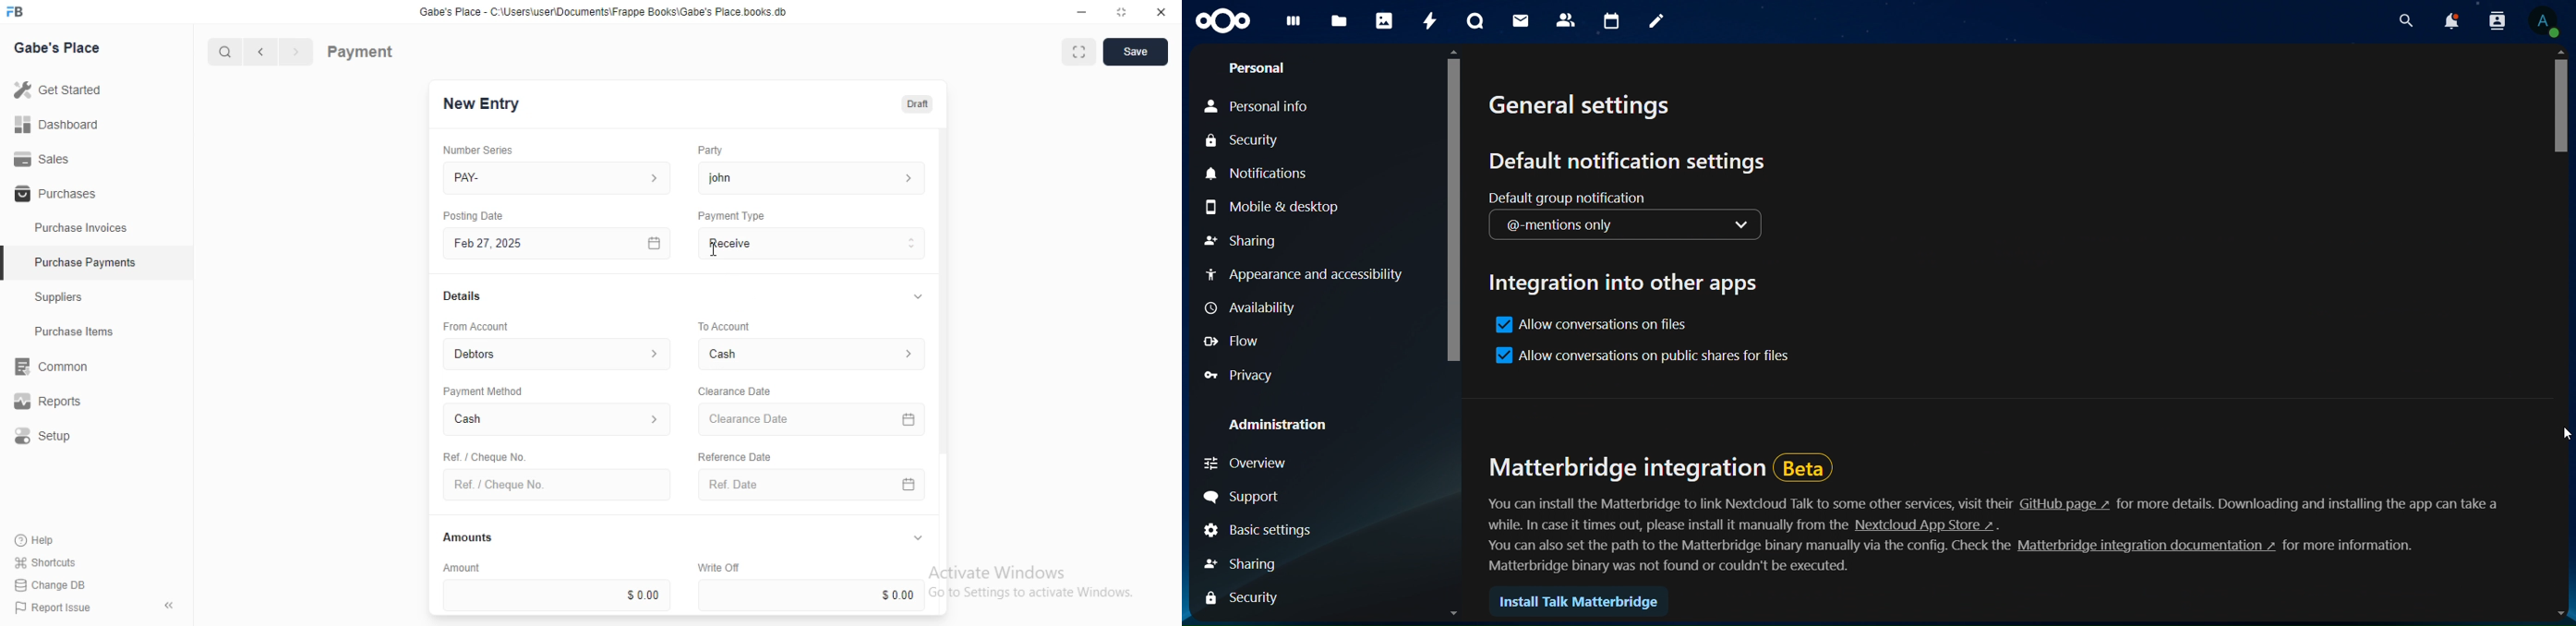  What do you see at coordinates (1305, 273) in the screenshot?
I see `appearance and accessibility` at bounding box center [1305, 273].